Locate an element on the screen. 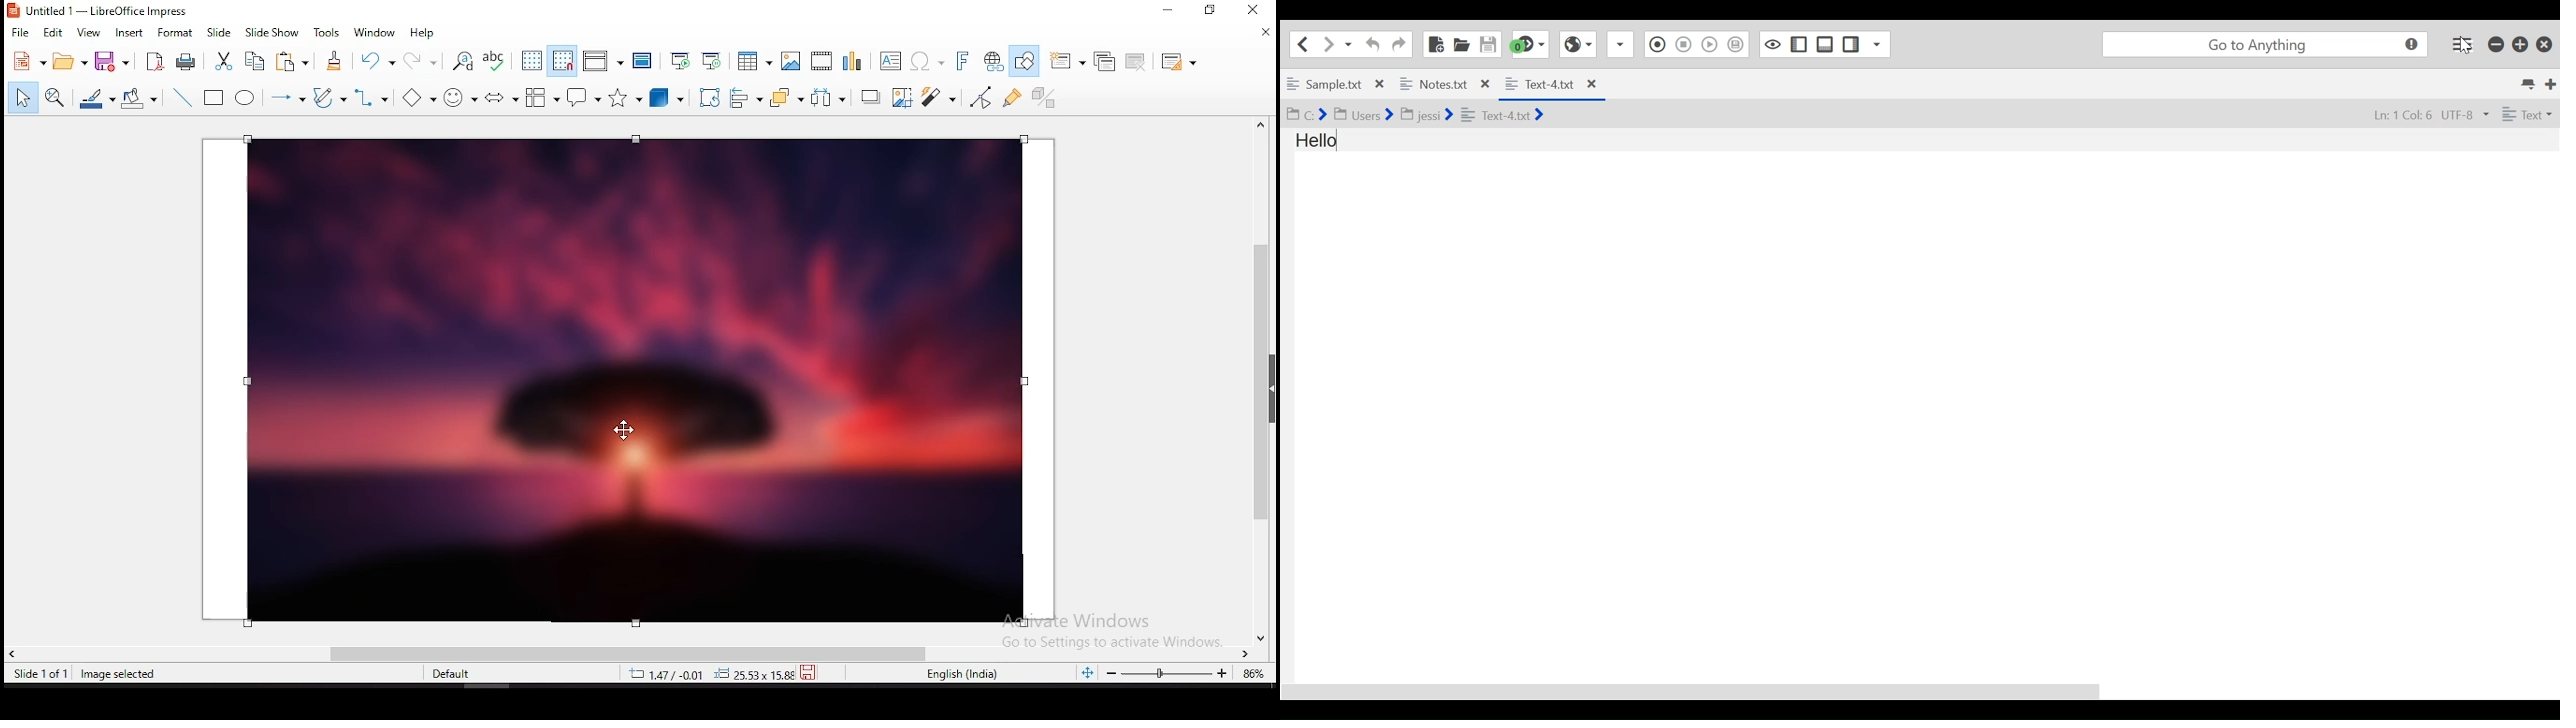 The image size is (2576, 728). image seleted is located at coordinates (119, 675).